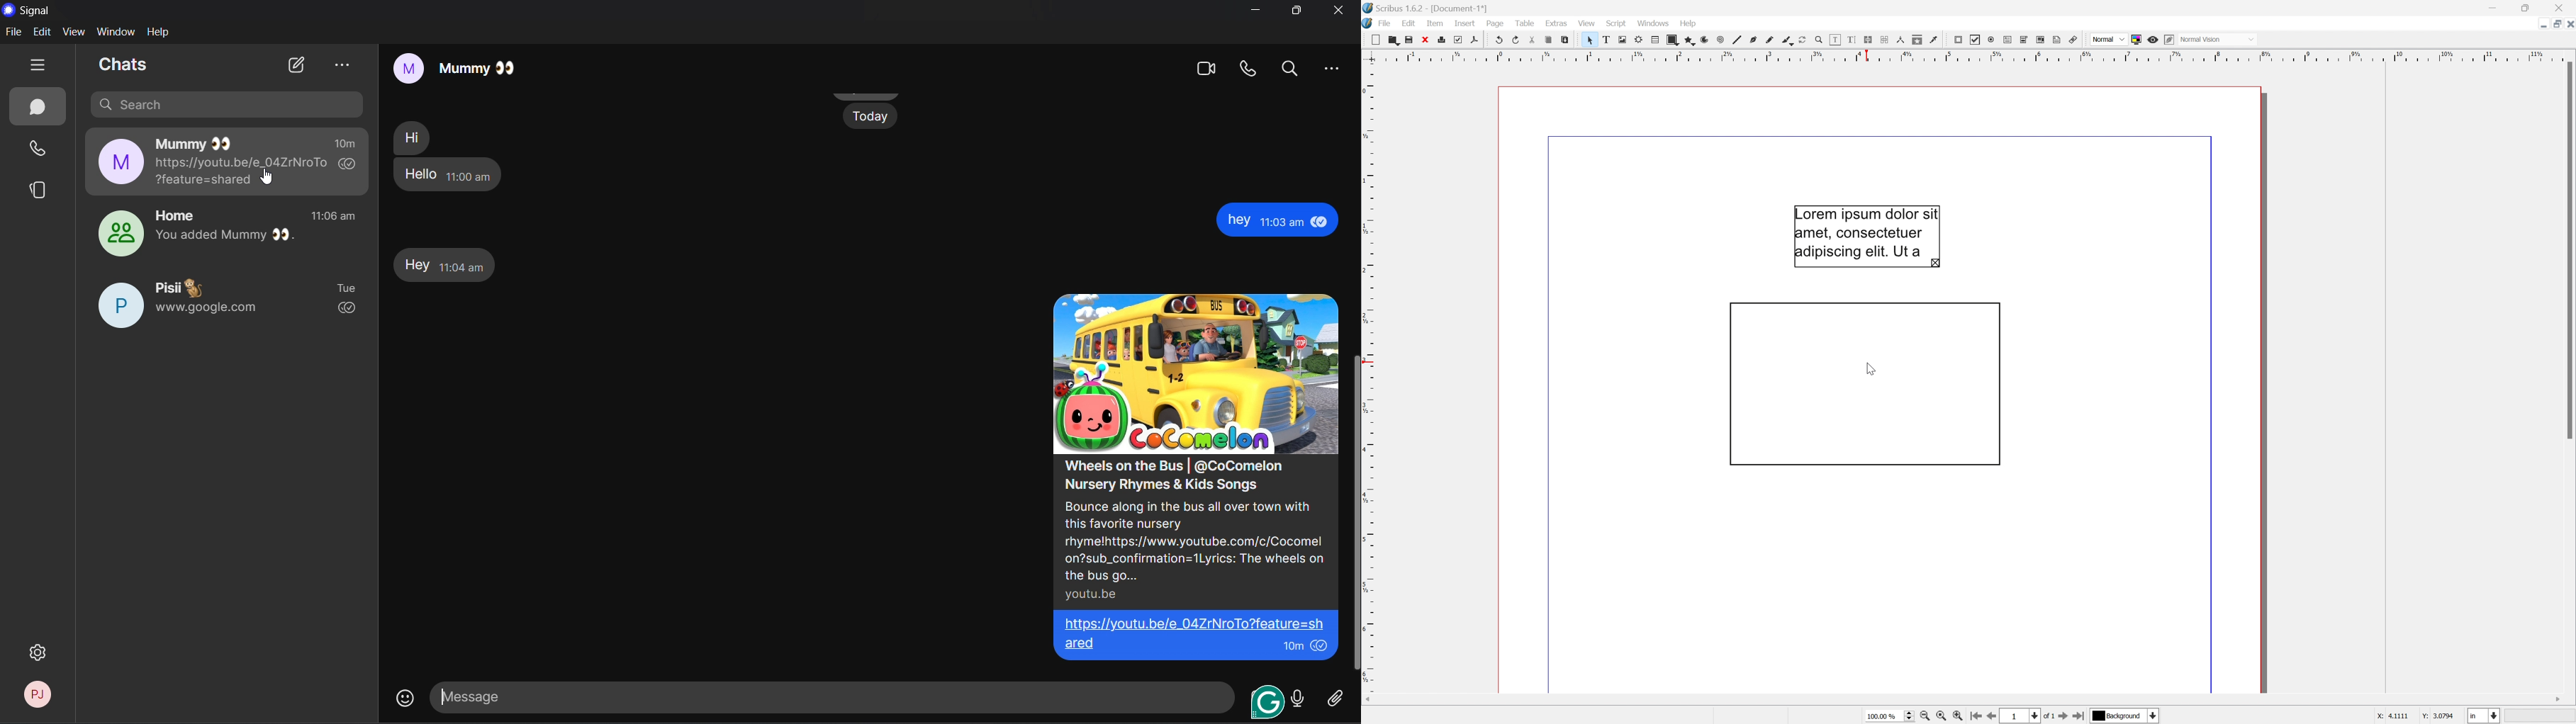 The width and height of the screenshot is (2576, 728). What do you see at coordinates (1720, 39) in the screenshot?
I see `Spiral` at bounding box center [1720, 39].